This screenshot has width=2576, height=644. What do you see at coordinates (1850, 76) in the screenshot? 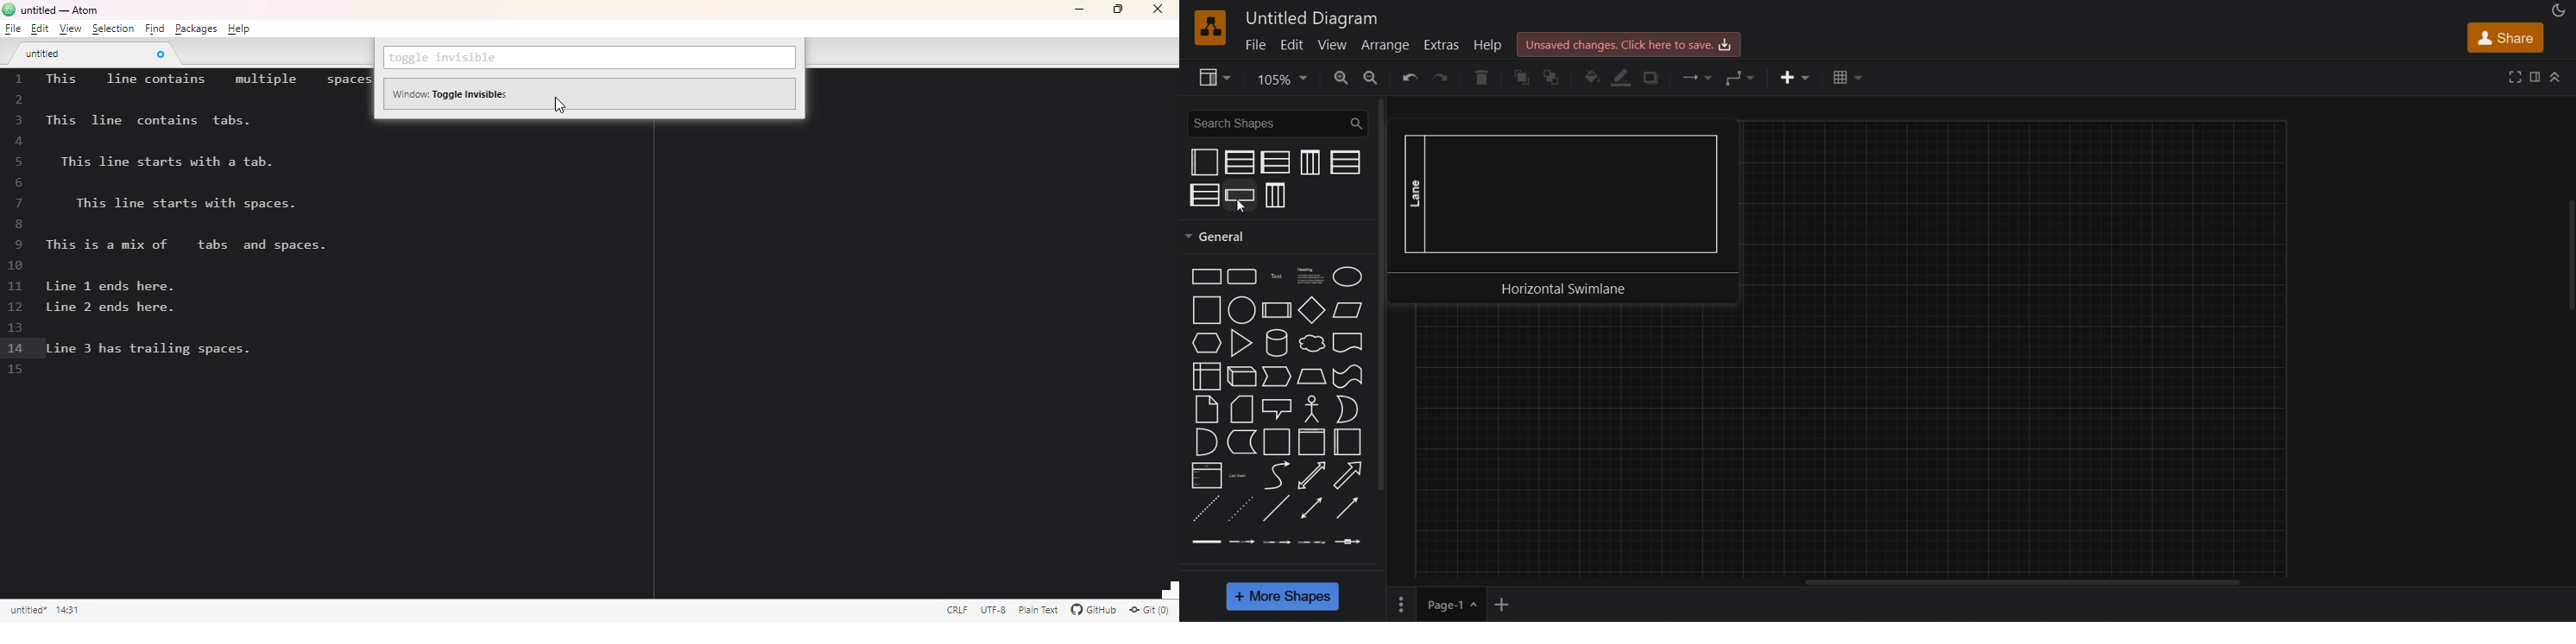
I see `table` at bounding box center [1850, 76].